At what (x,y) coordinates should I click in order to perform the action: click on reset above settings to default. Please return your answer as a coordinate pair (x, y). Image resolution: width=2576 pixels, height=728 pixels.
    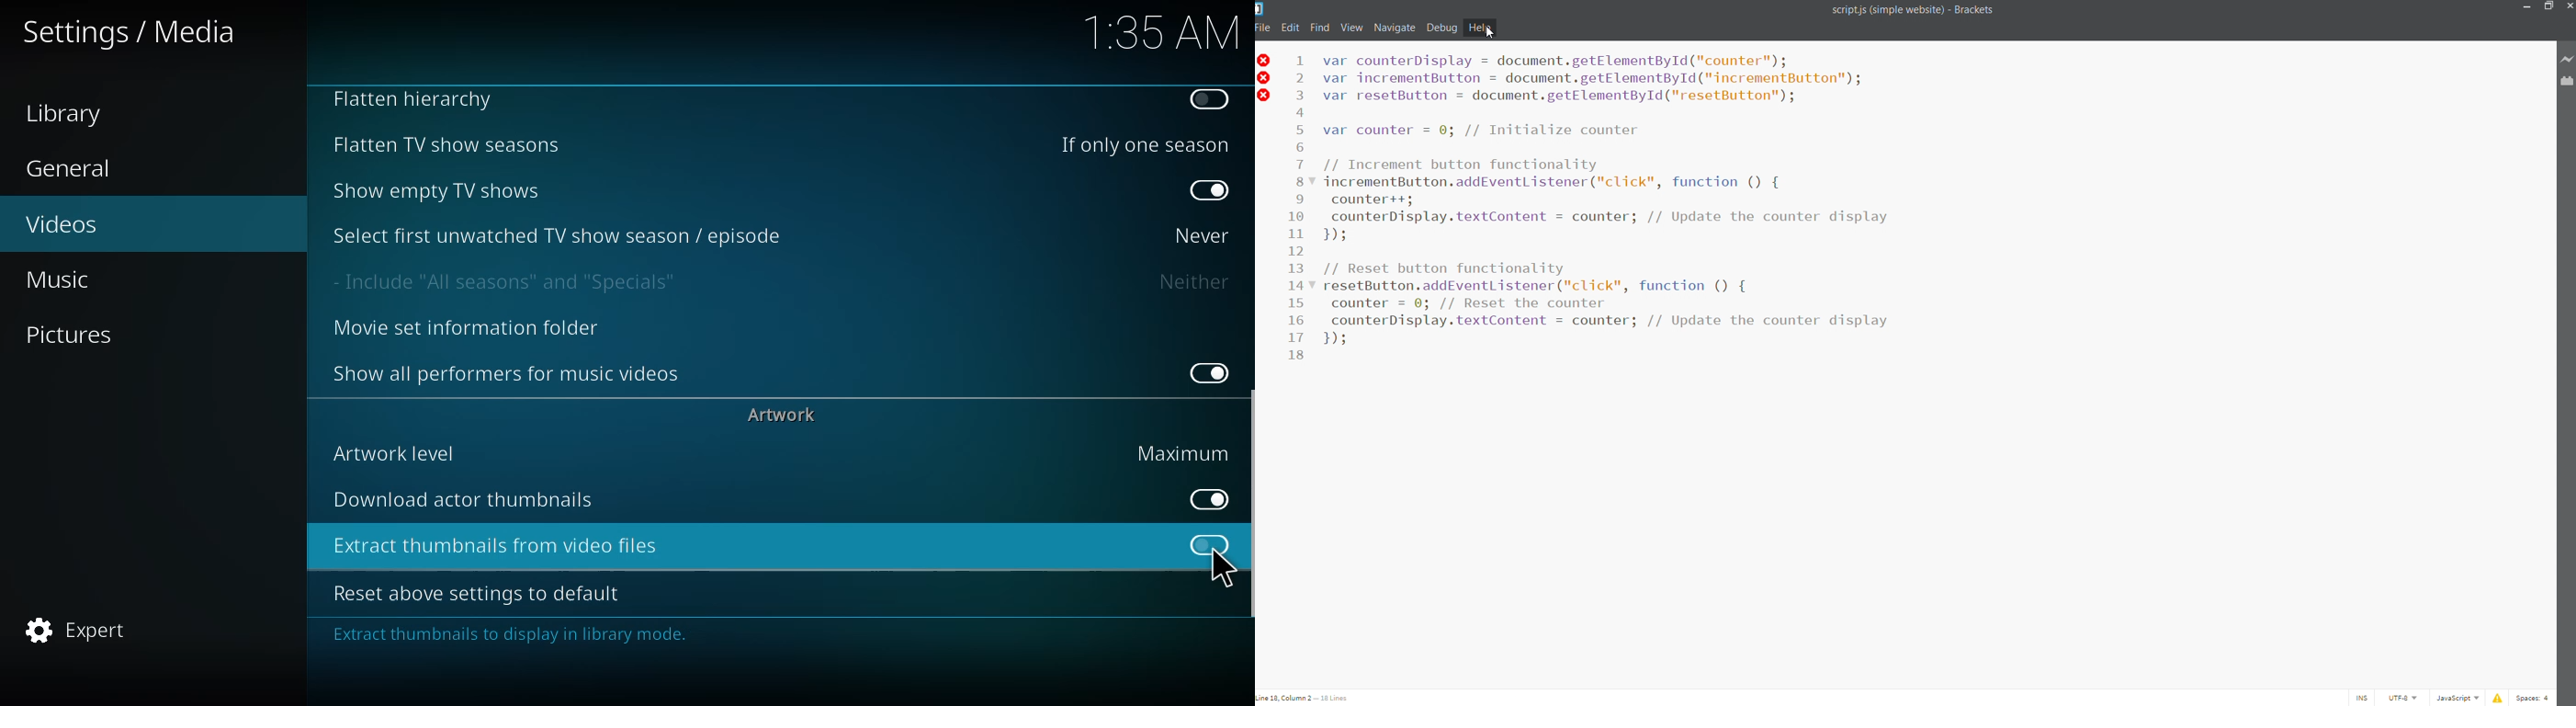
    Looking at the image, I should click on (481, 594).